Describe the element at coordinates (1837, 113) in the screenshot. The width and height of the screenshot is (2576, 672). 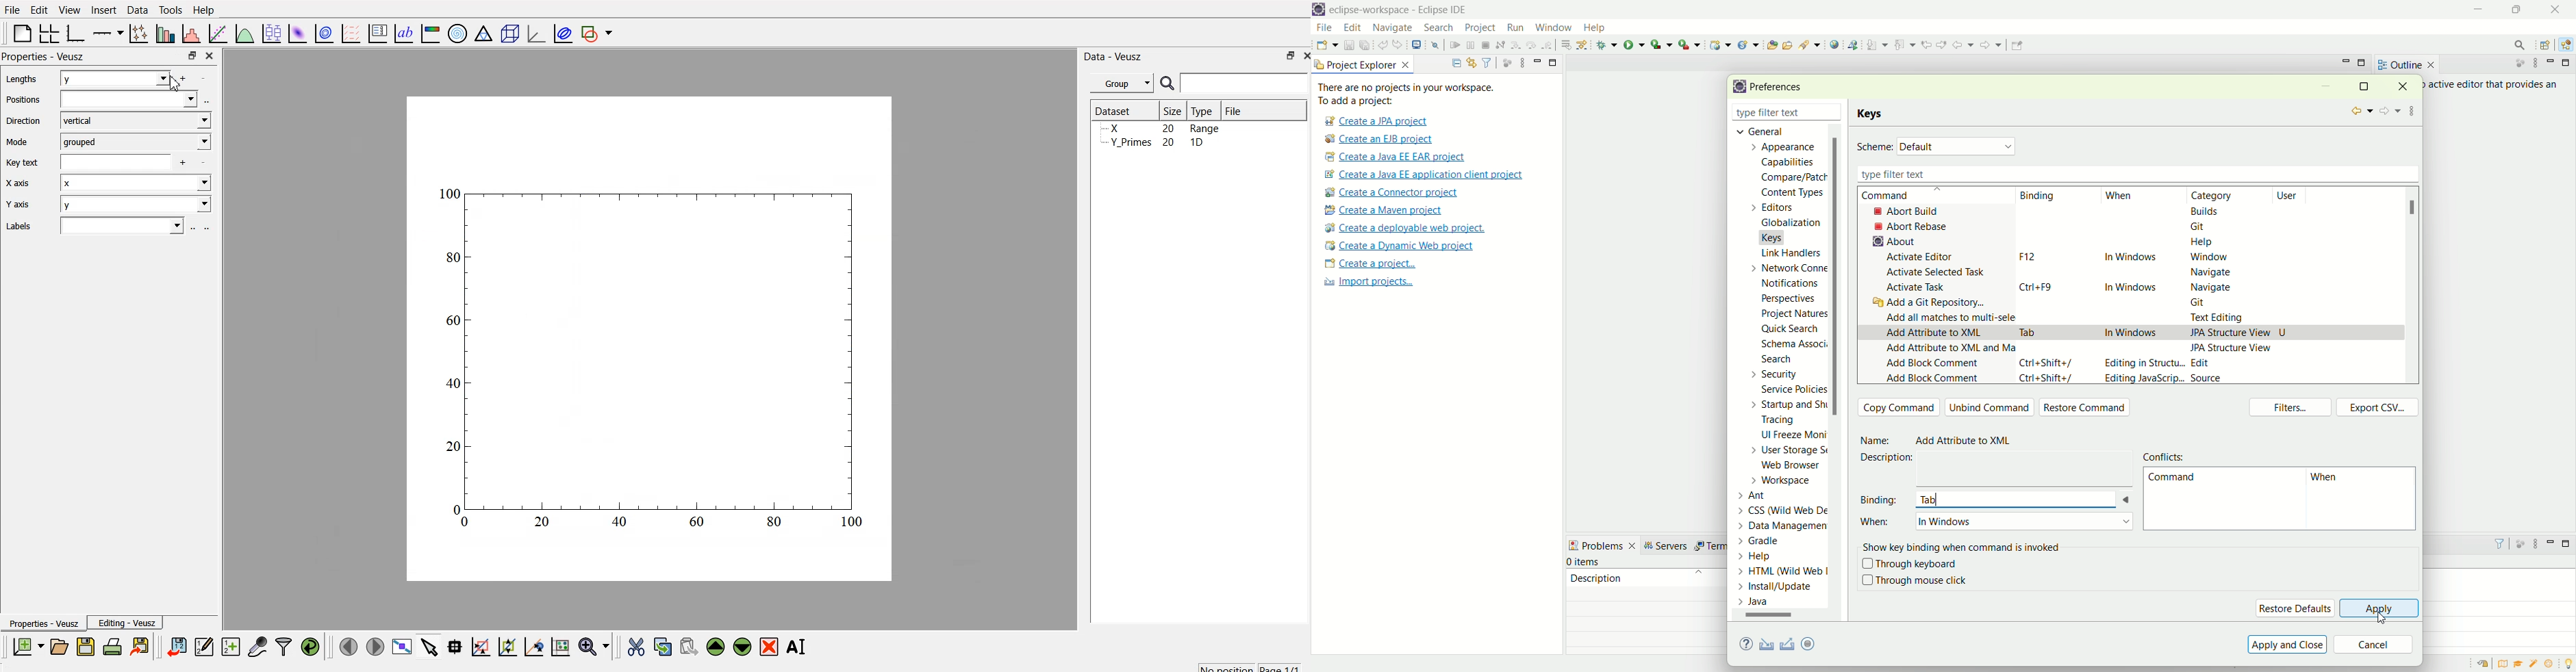
I see `close` at that location.